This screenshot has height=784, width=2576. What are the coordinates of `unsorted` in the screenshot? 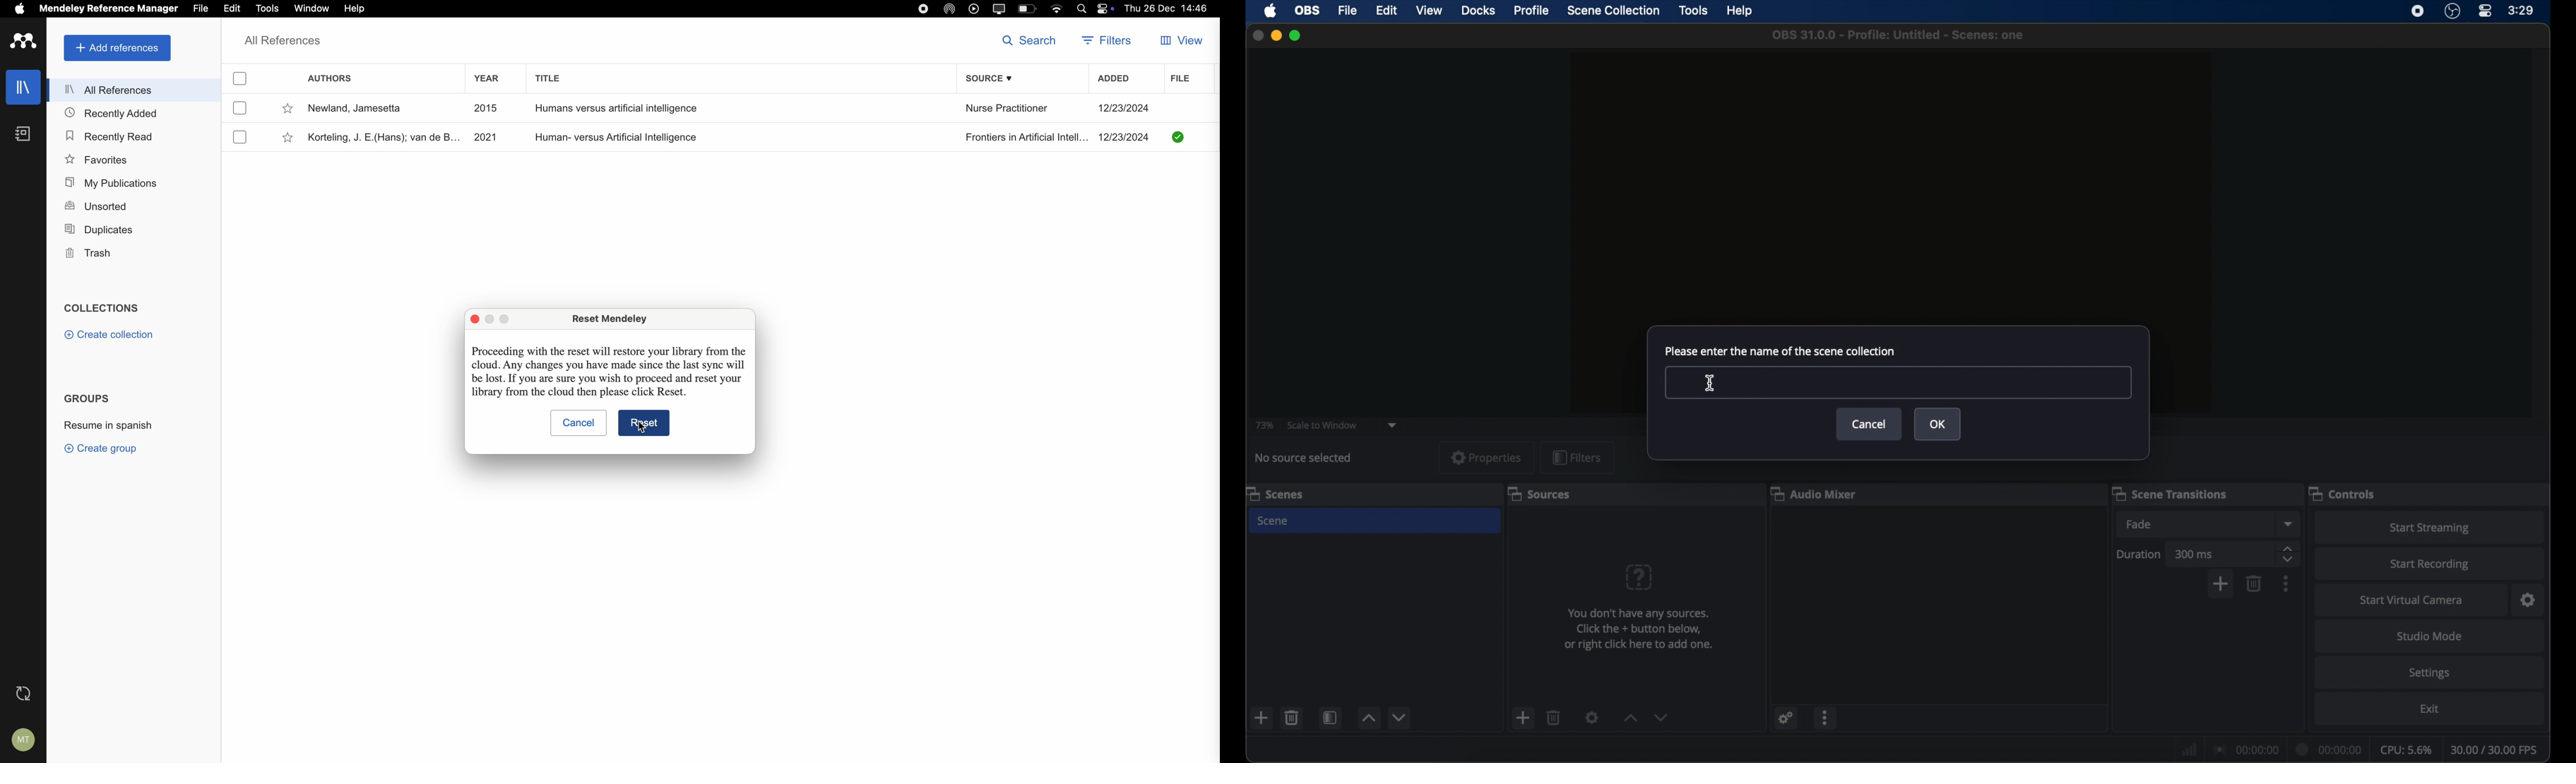 It's located at (96, 207).